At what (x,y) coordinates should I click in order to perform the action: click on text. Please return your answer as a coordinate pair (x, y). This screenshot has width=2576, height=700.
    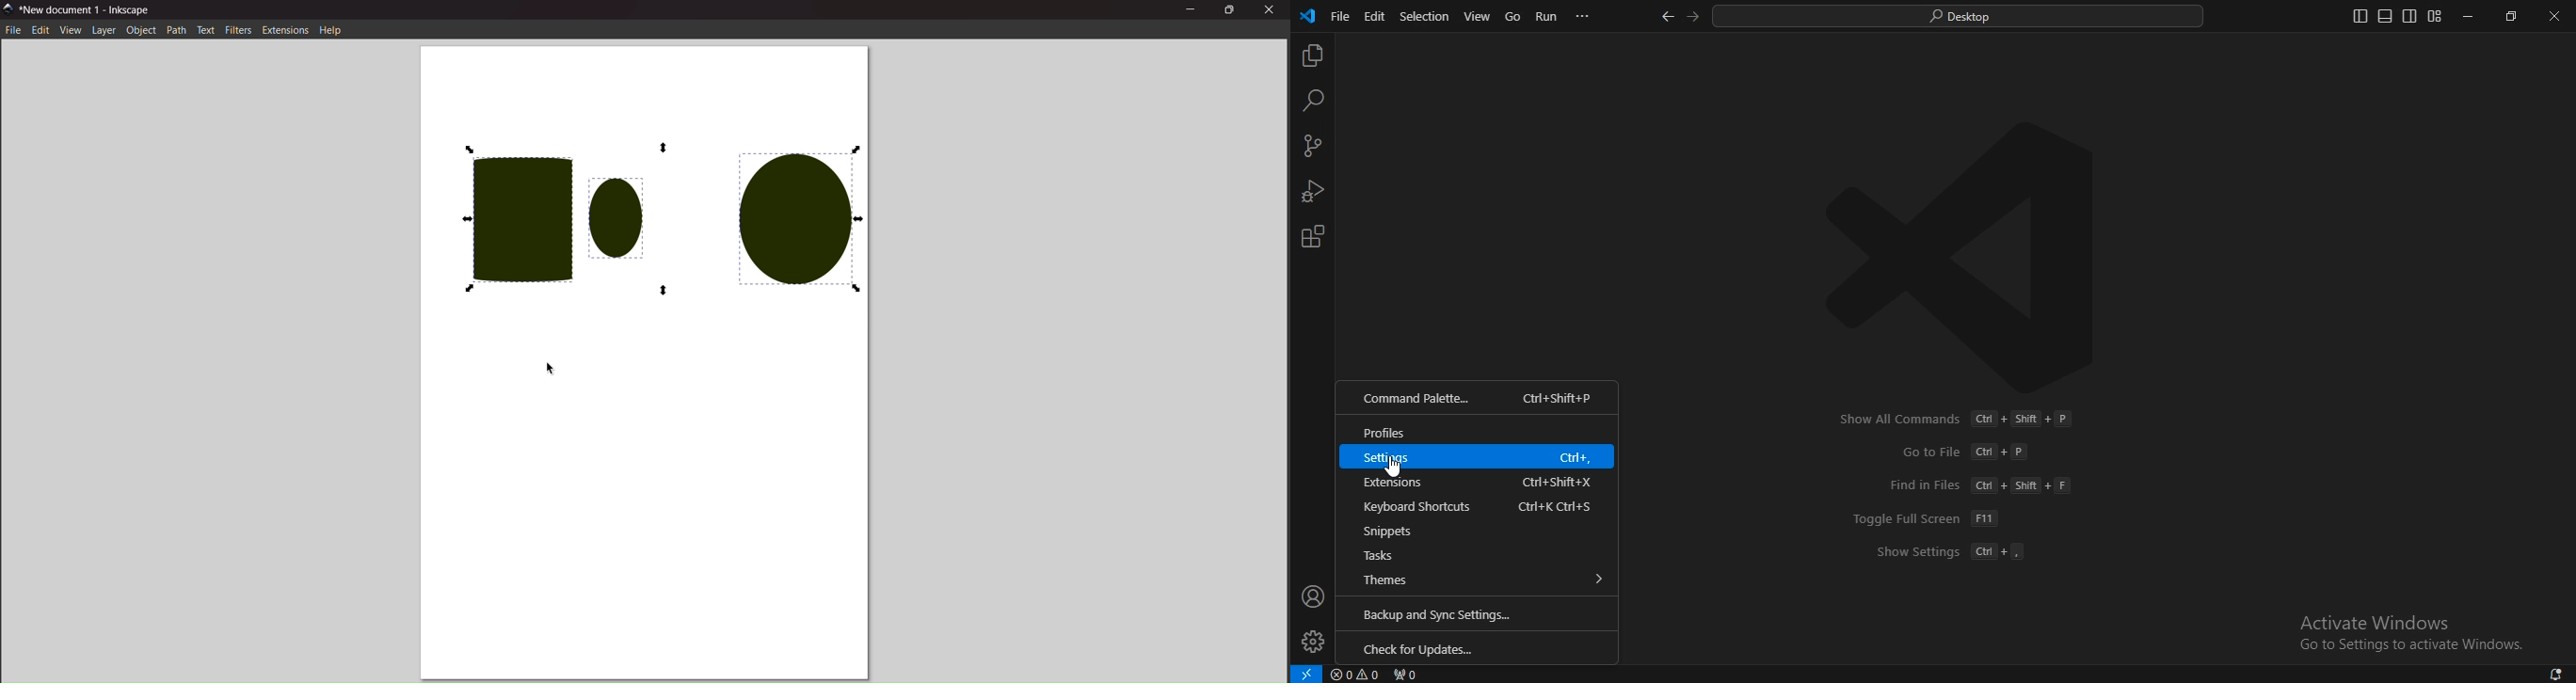
    Looking at the image, I should click on (206, 30).